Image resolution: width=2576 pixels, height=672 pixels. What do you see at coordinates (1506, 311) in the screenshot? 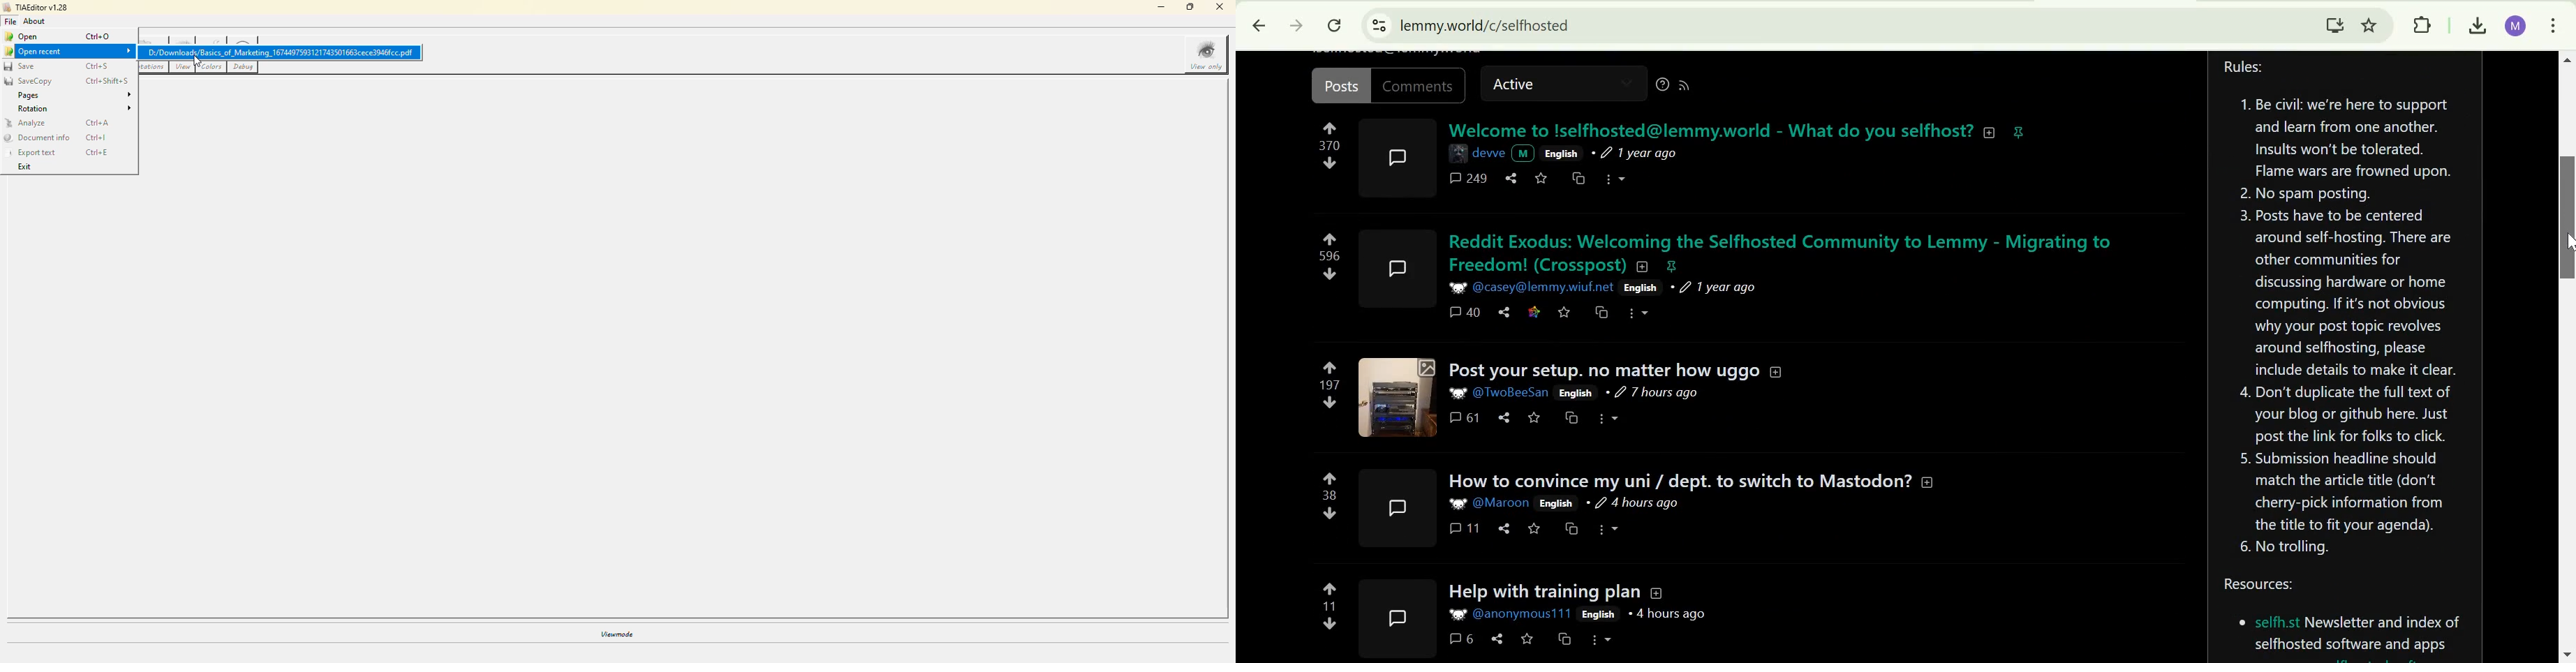
I see `share` at bounding box center [1506, 311].